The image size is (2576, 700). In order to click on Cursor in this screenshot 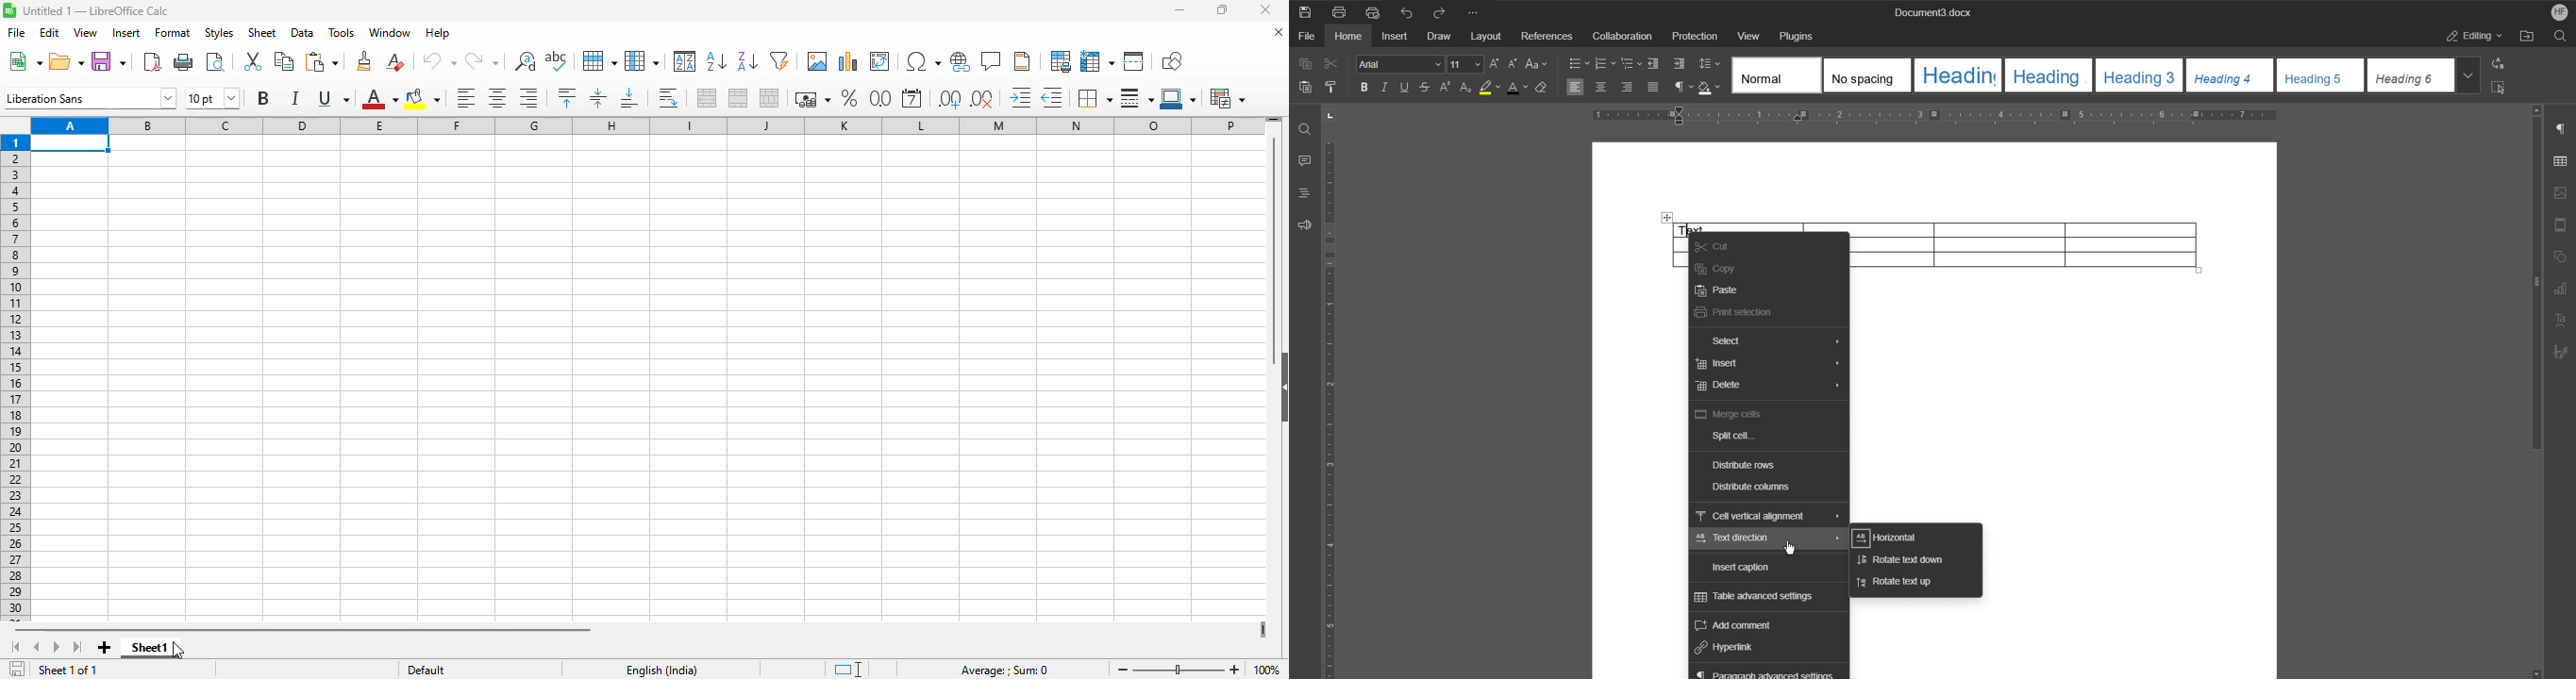, I will do `click(1789, 548)`.